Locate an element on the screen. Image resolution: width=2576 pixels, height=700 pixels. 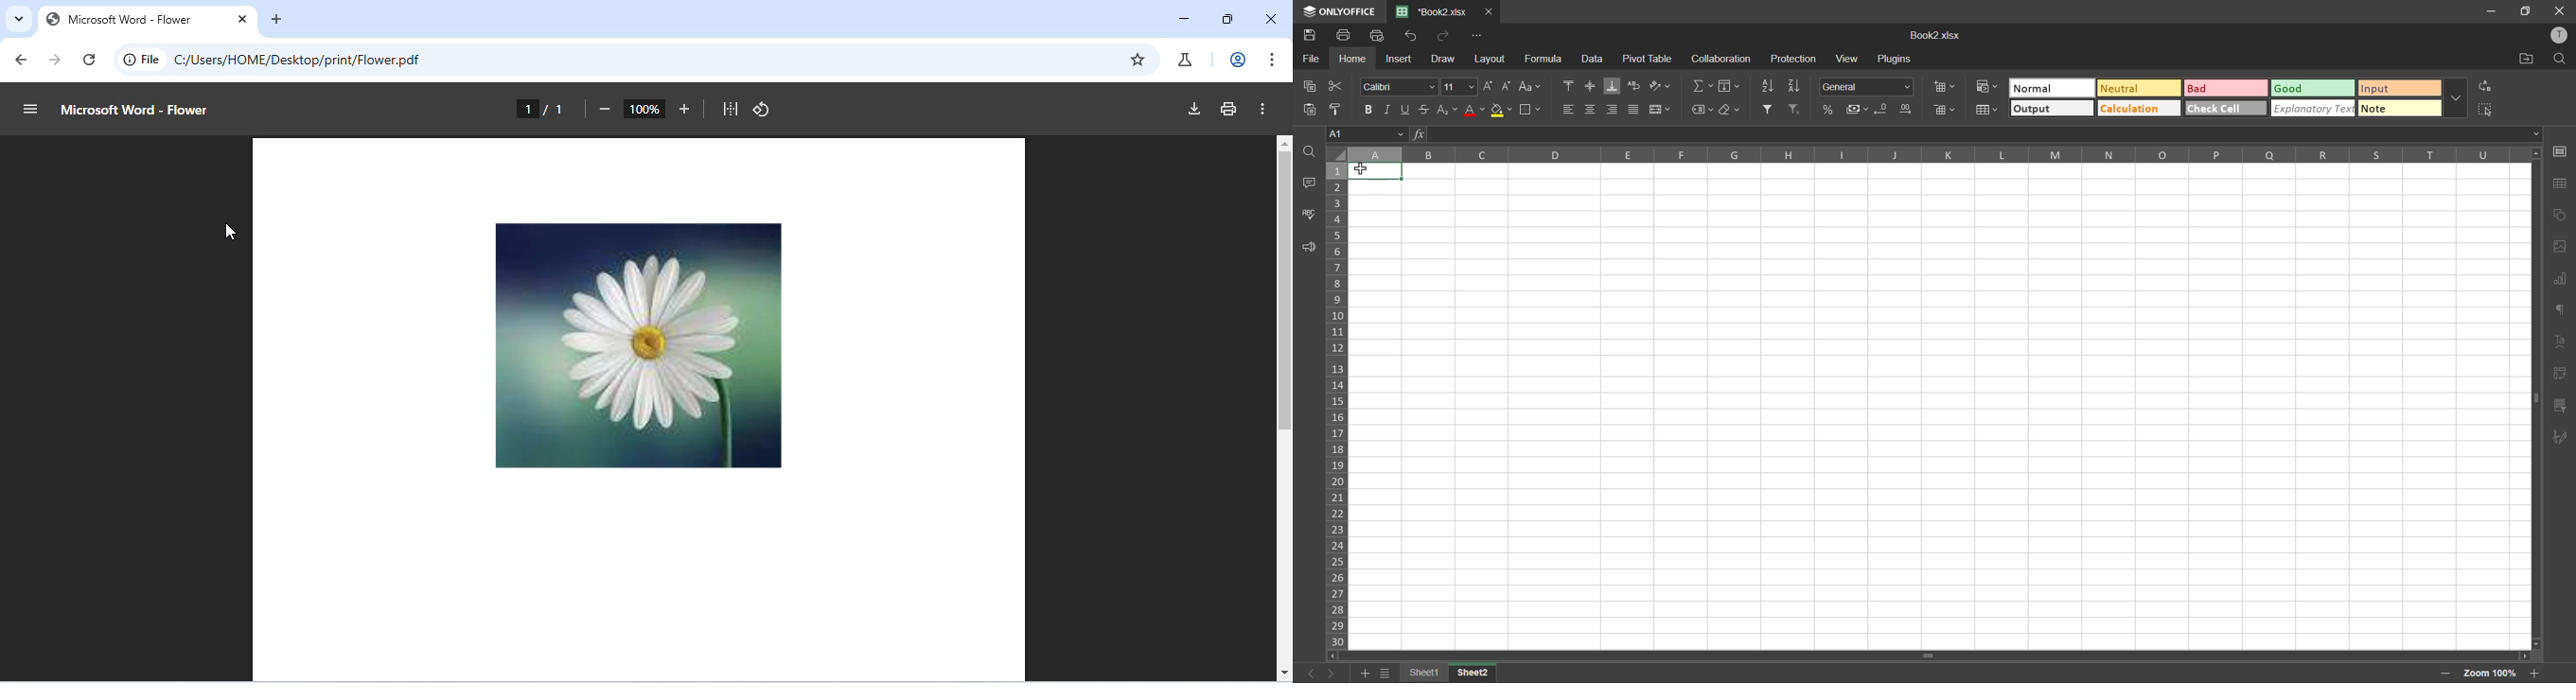
book2.xlsx is located at coordinates (1934, 36).